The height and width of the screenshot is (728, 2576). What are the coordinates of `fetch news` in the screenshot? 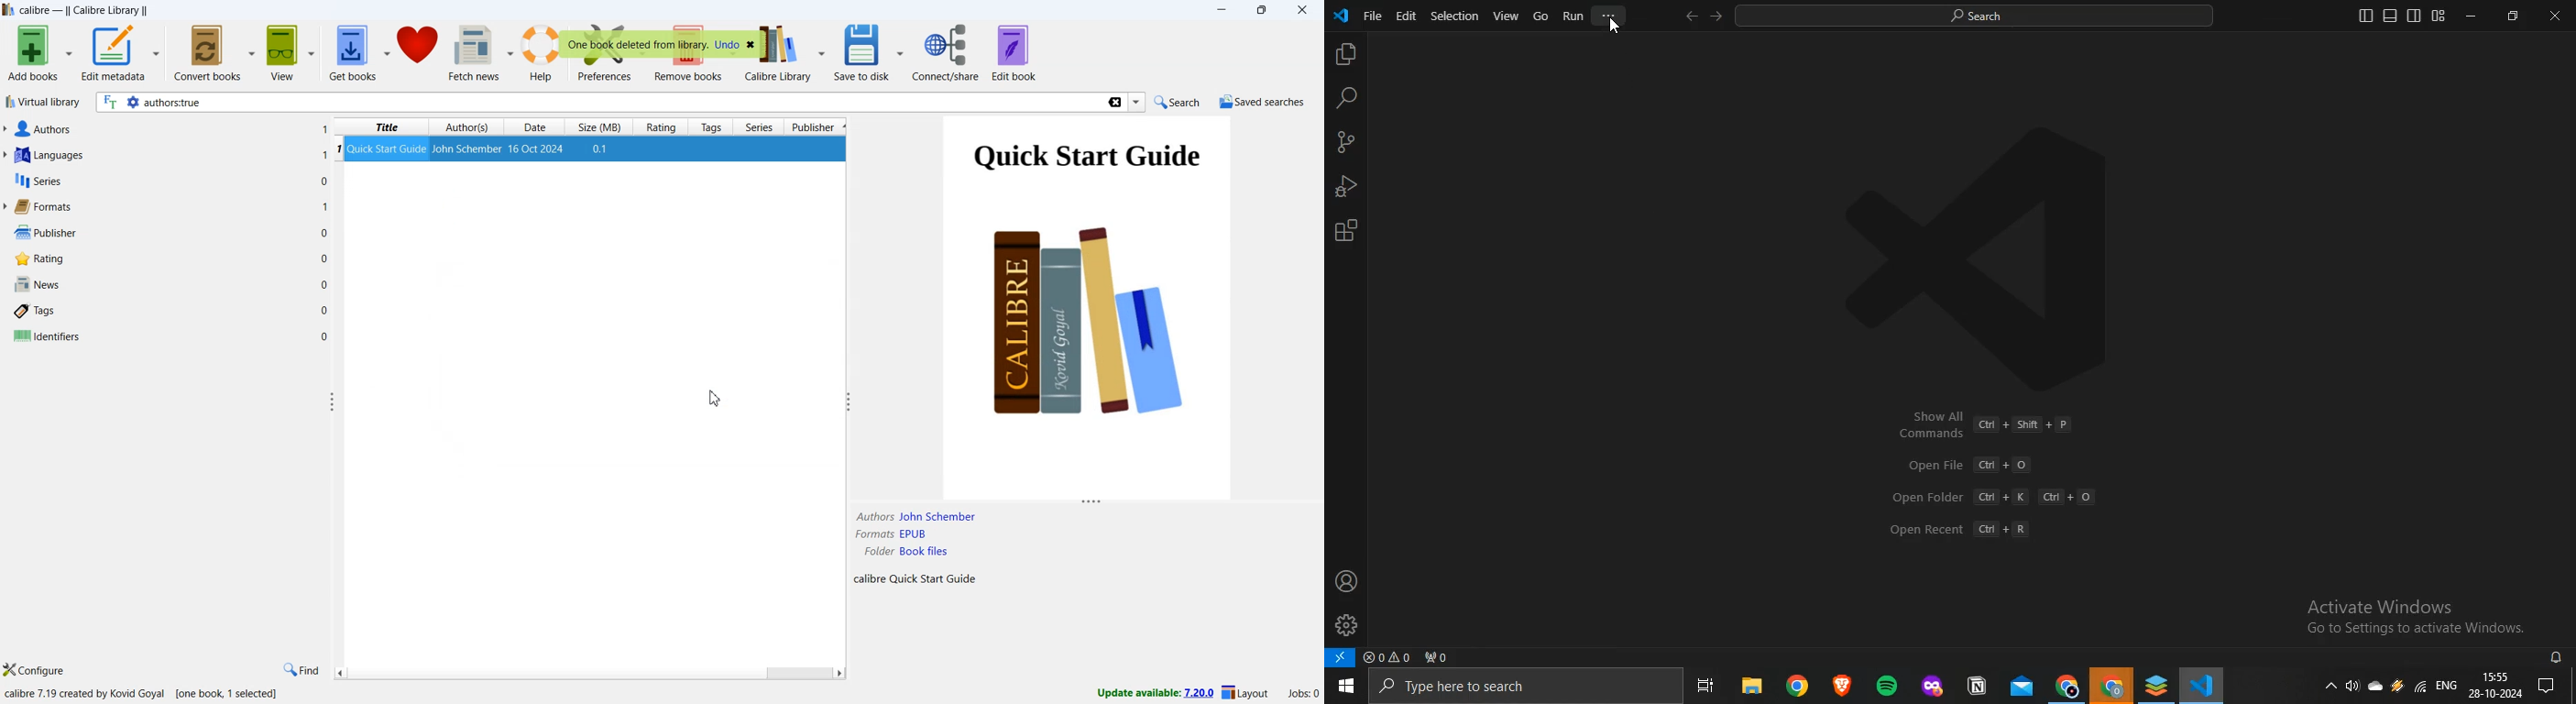 It's located at (483, 55).